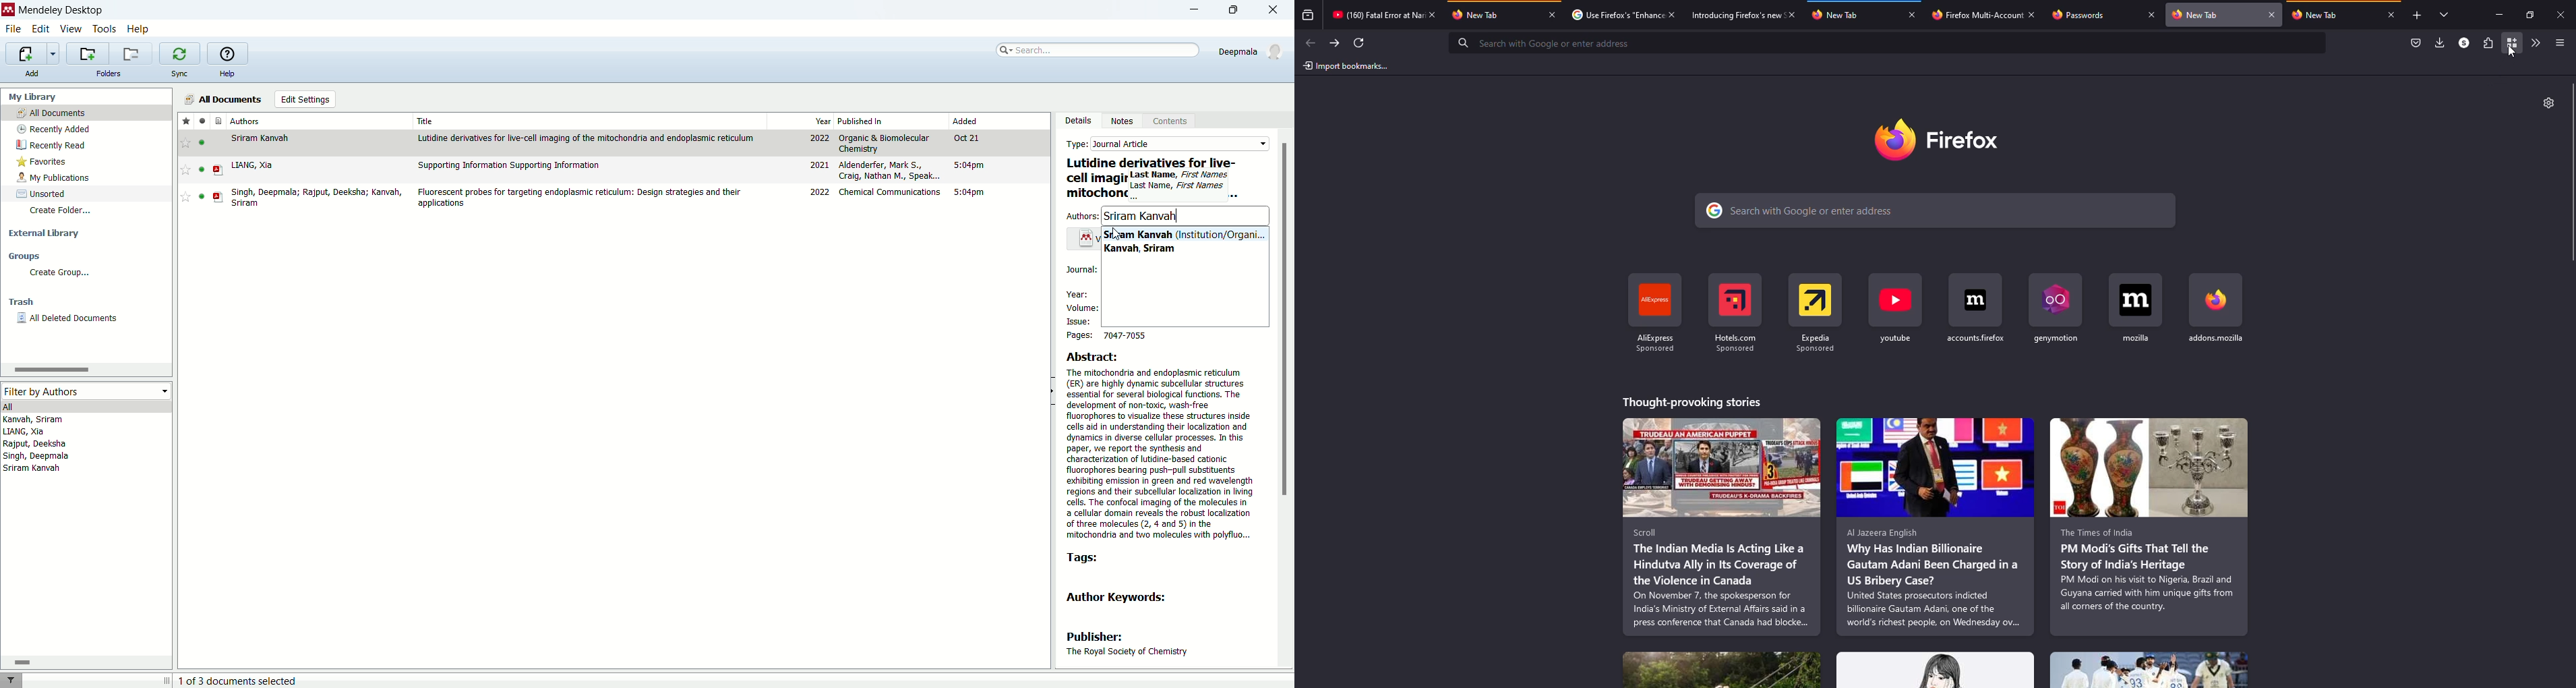 The height and width of the screenshot is (700, 2576). What do you see at coordinates (62, 212) in the screenshot?
I see `create folder` at bounding box center [62, 212].